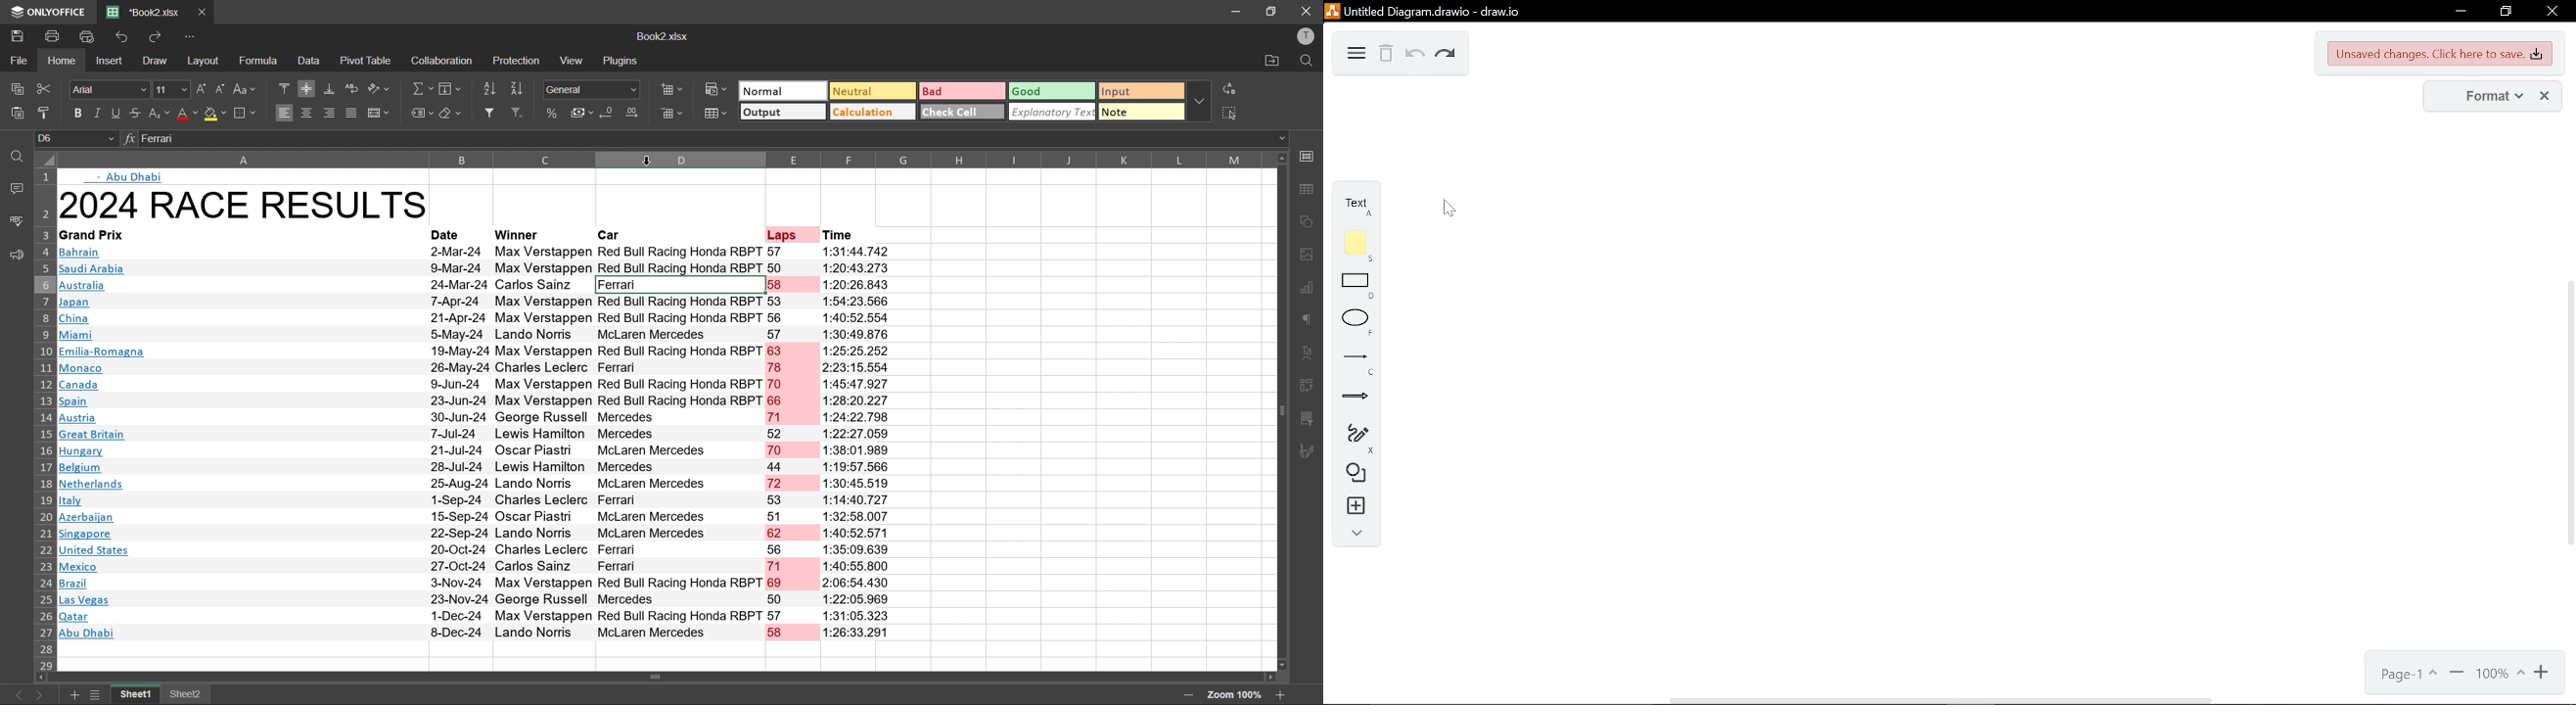  What do you see at coordinates (76, 140) in the screenshot?
I see `D6` at bounding box center [76, 140].